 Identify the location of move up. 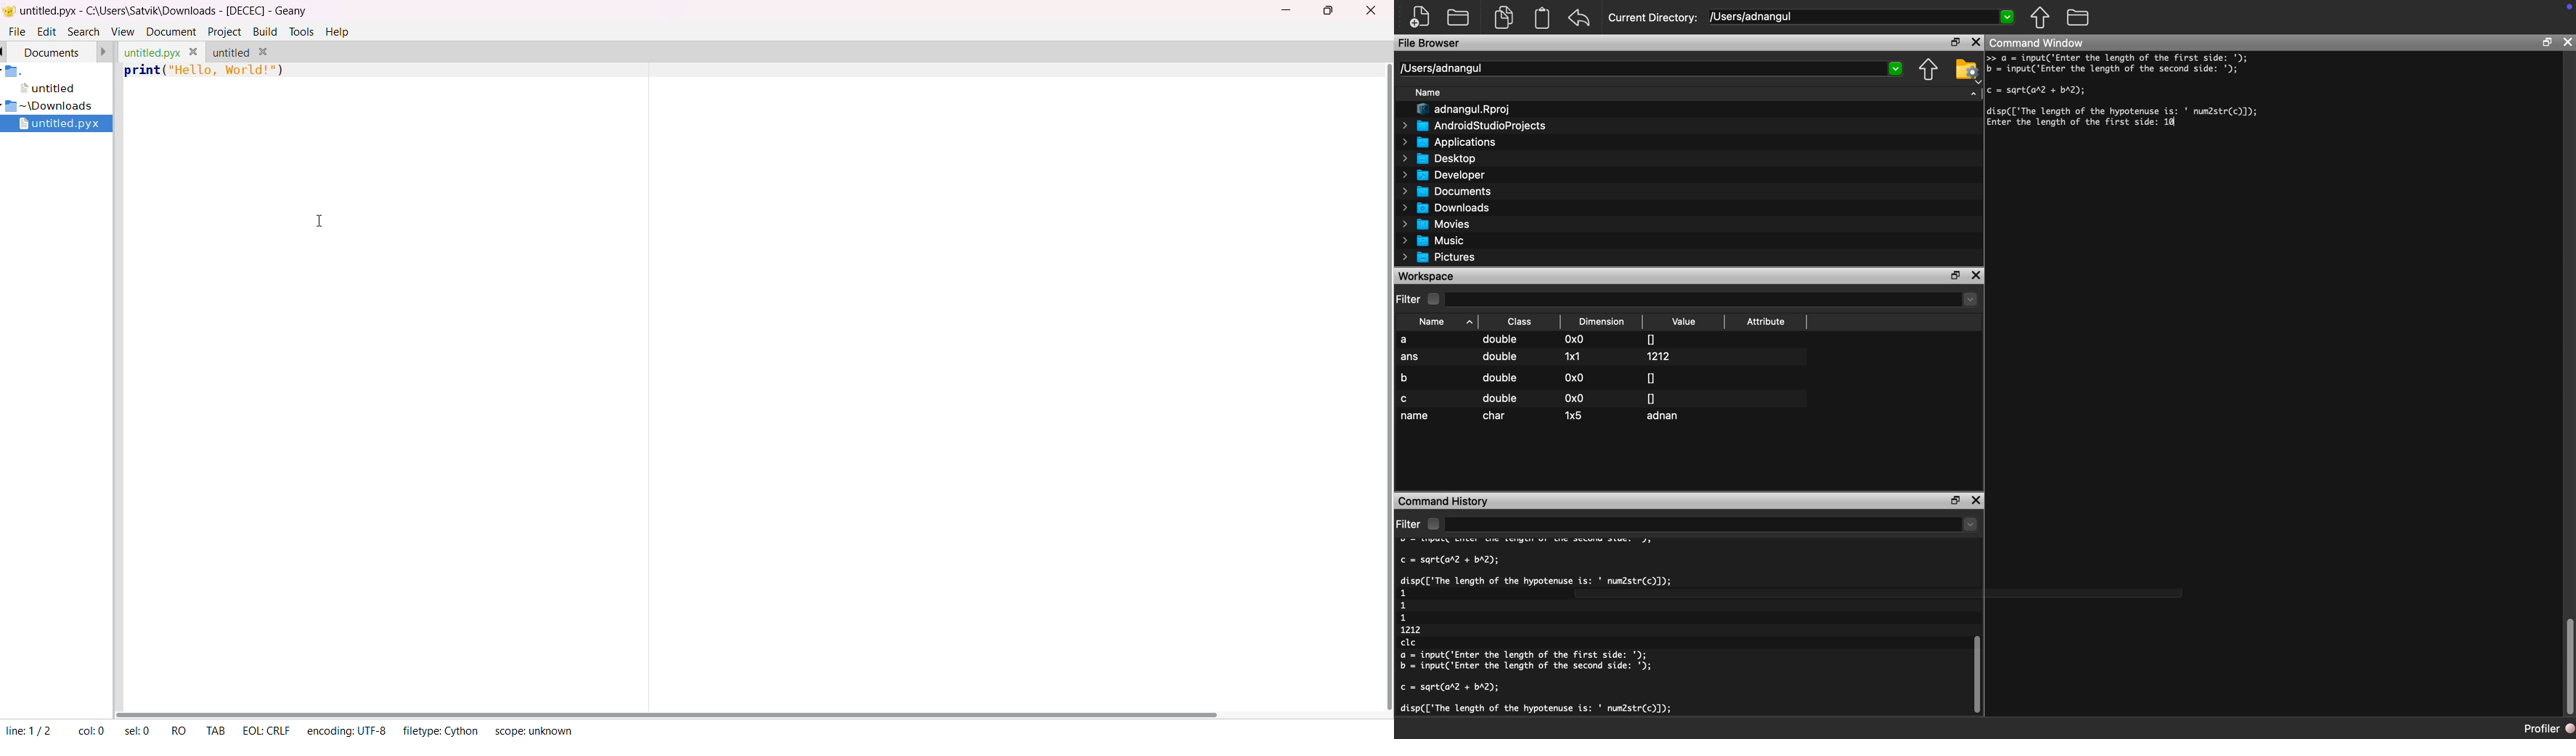
(2039, 17).